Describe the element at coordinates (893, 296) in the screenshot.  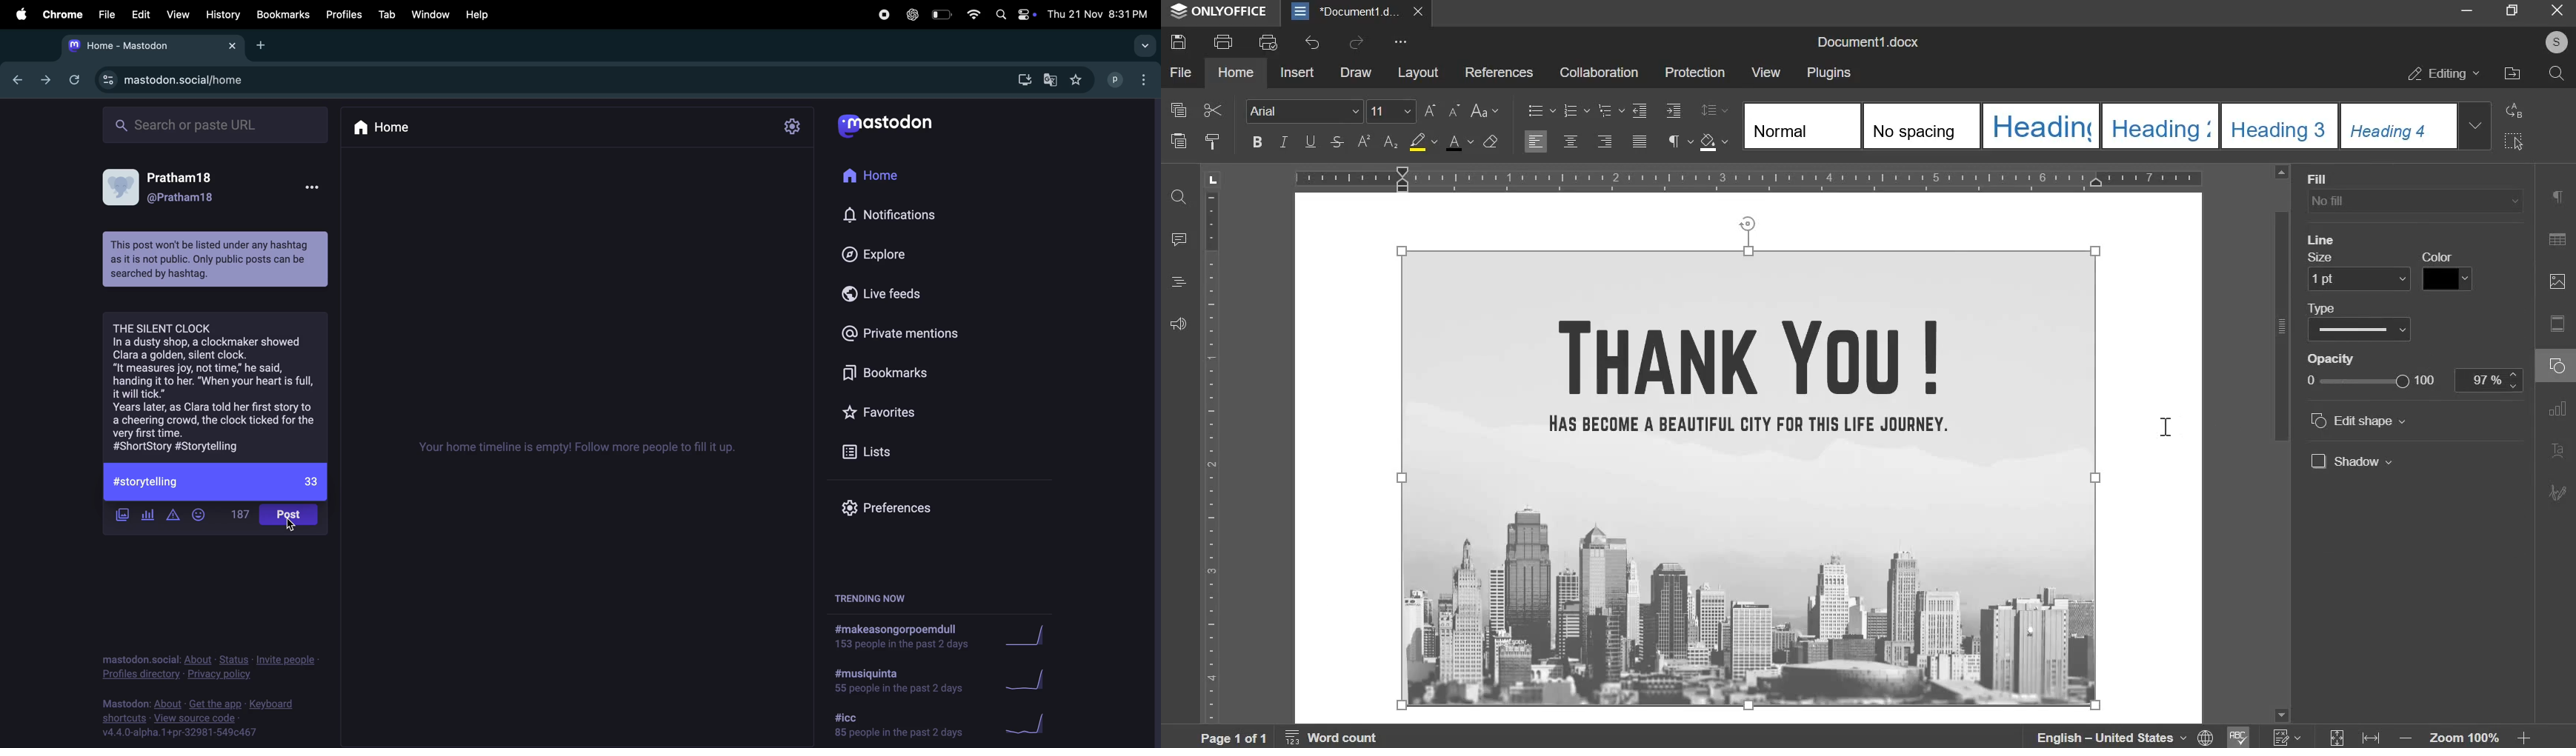
I see `live feeds` at that location.